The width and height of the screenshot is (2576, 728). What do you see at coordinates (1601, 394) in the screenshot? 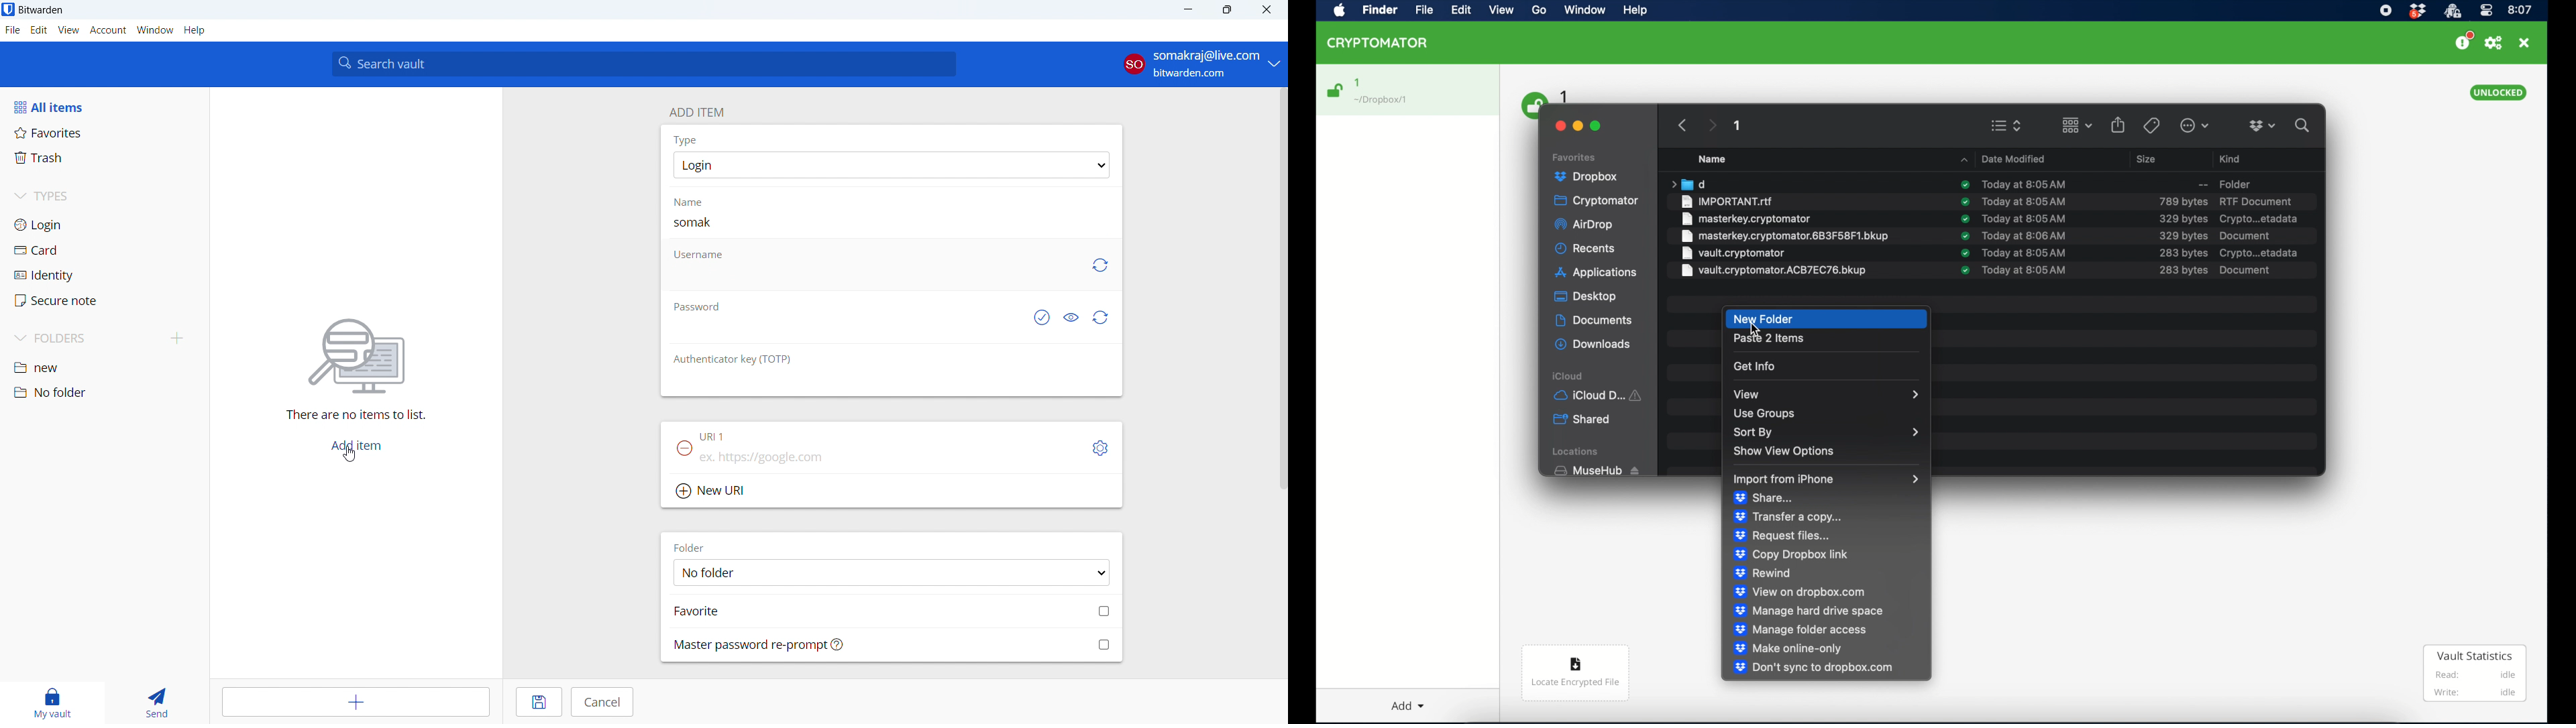
I see `iCloud` at bounding box center [1601, 394].